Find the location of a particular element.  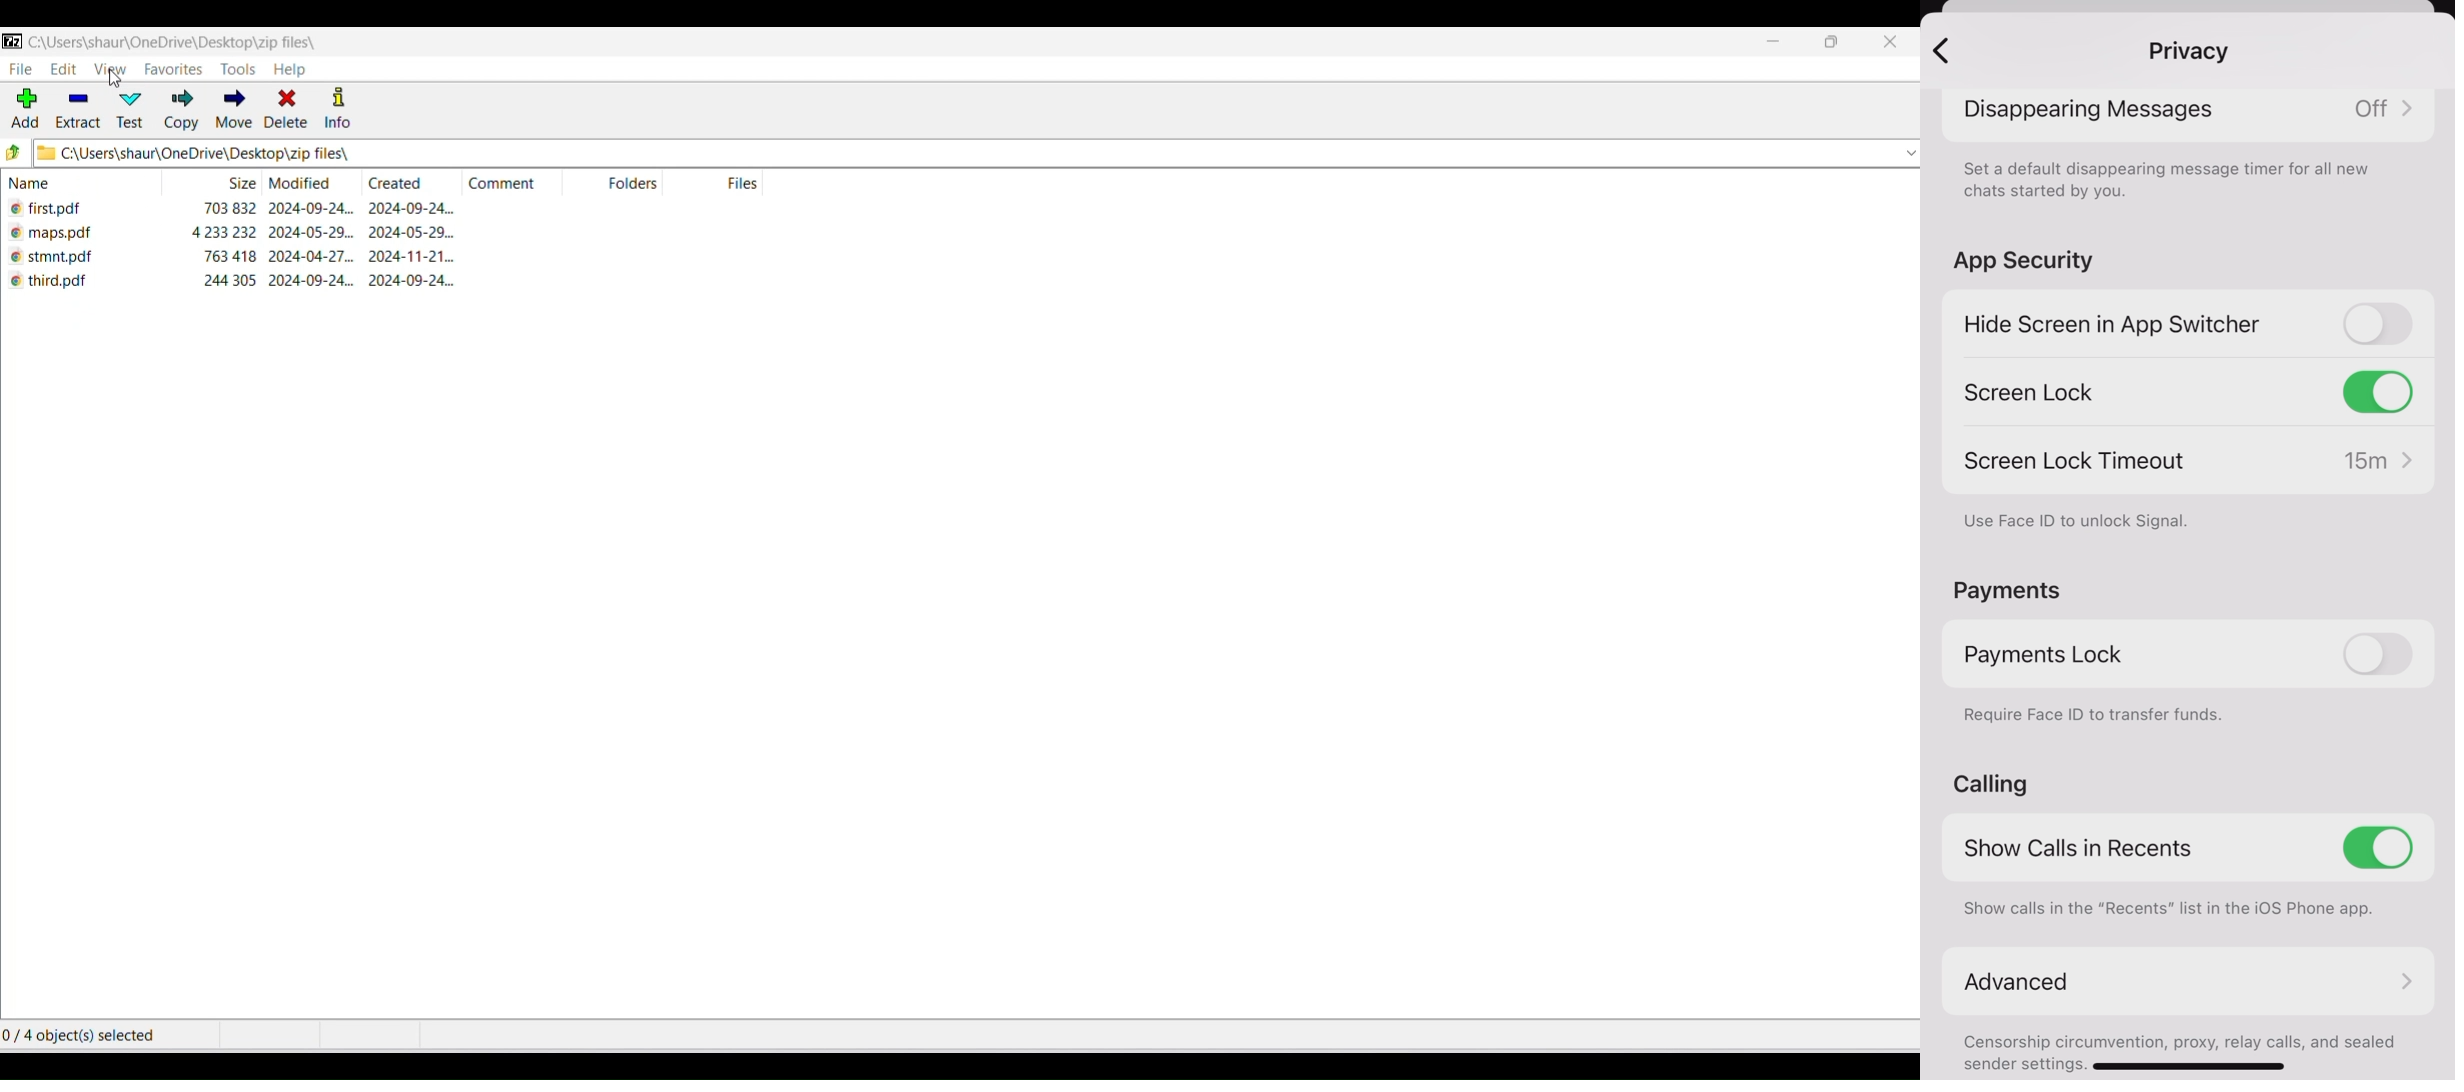

information text is located at coordinates (2181, 1052).